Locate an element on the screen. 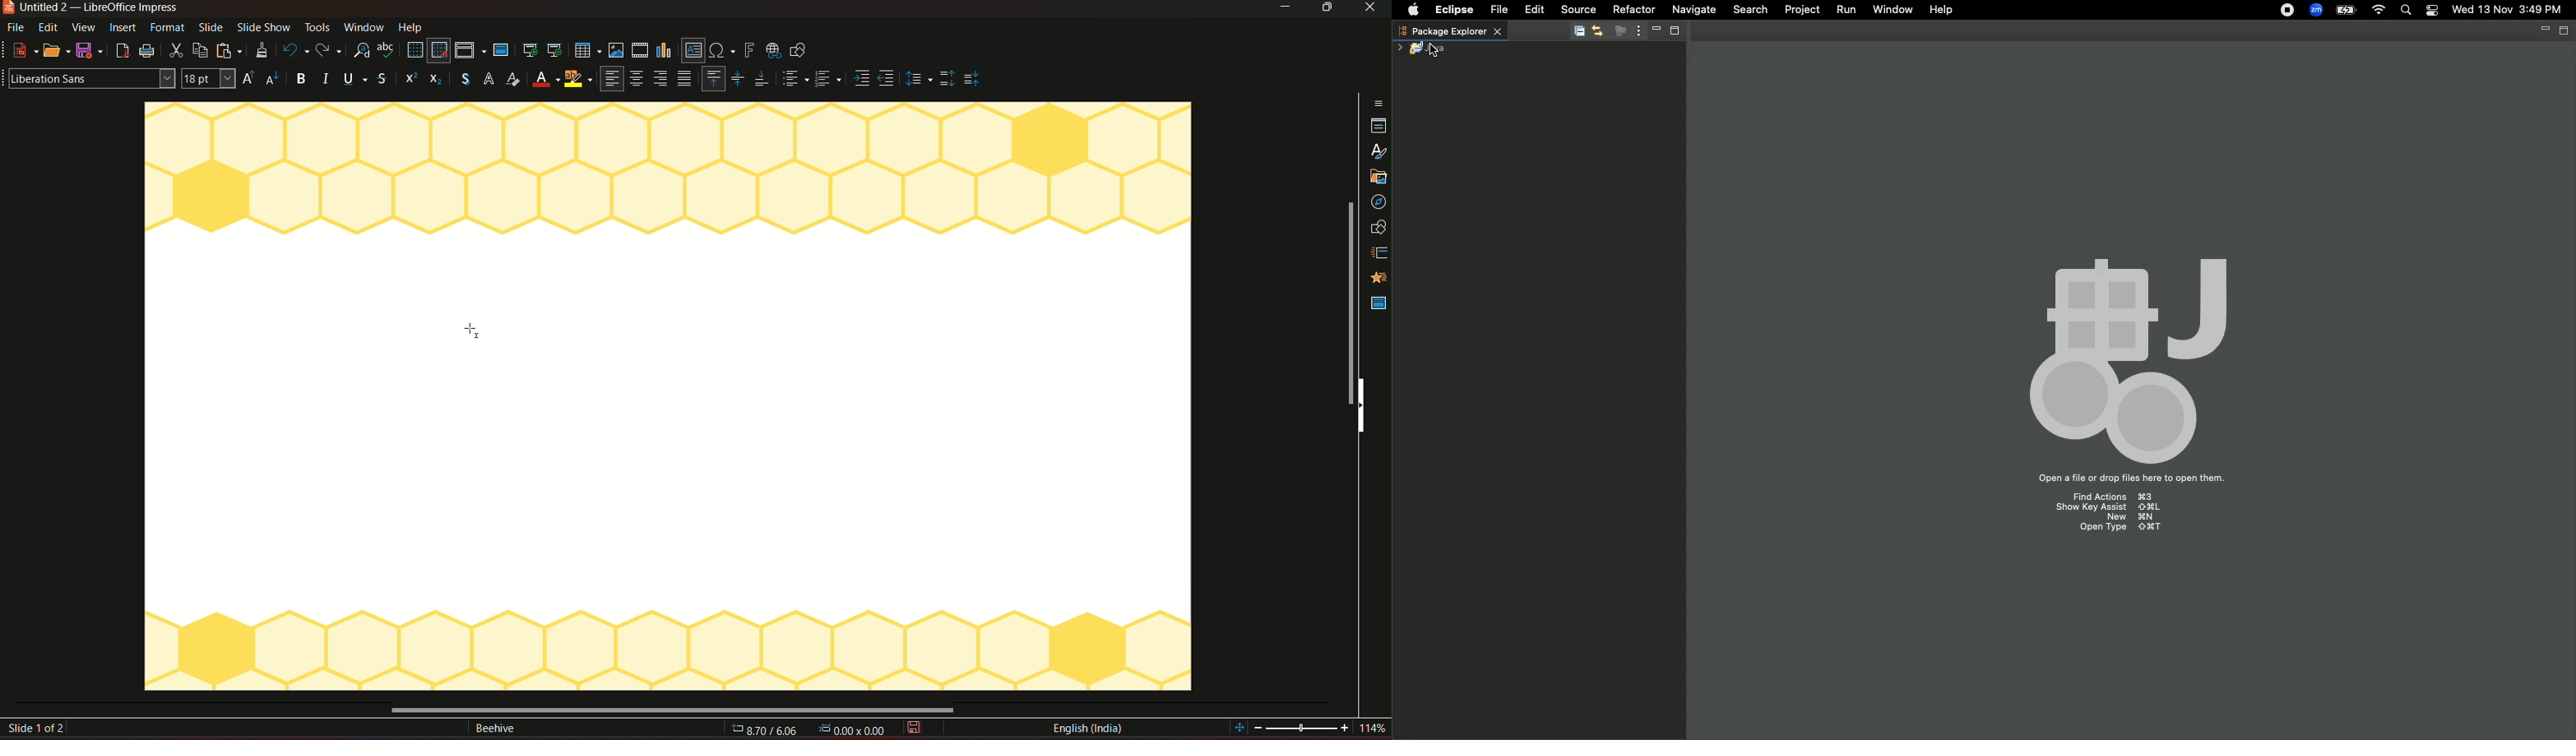 Image resolution: width=2576 pixels, height=756 pixels. display views is located at coordinates (470, 51).